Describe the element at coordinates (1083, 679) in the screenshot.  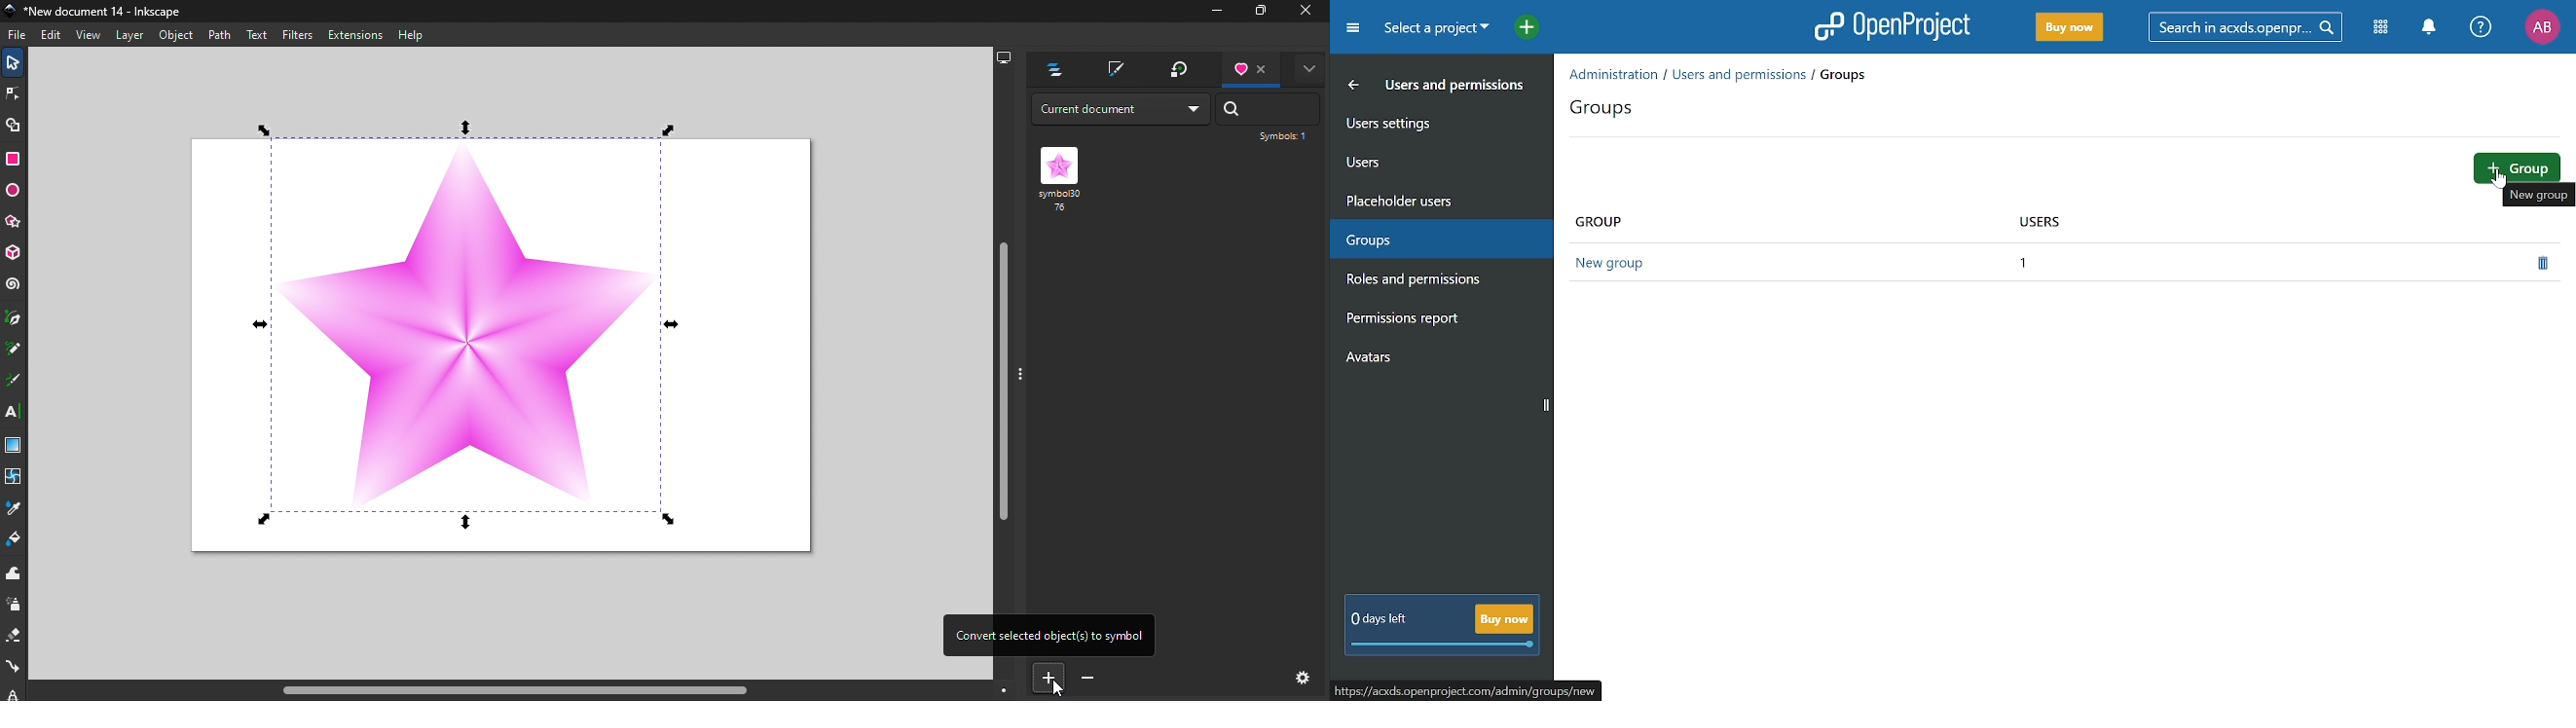
I see `Convert selected symbol to object` at that location.